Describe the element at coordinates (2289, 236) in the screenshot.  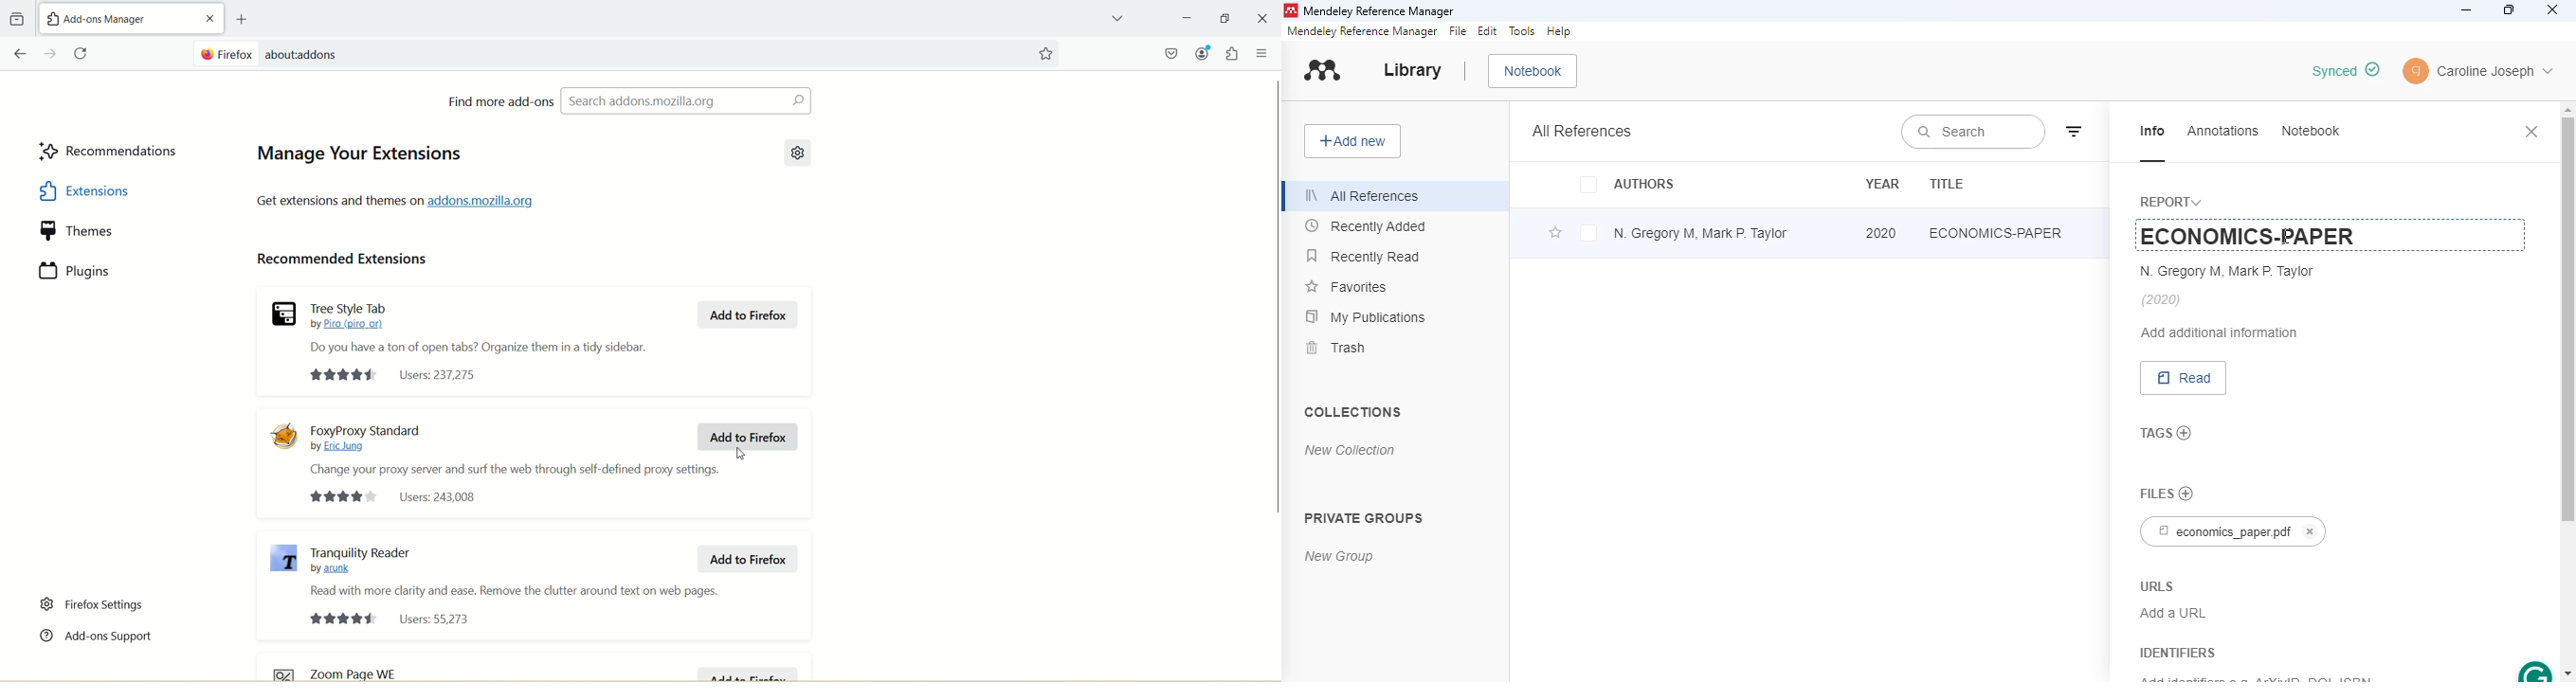
I see `cursor` at that location.